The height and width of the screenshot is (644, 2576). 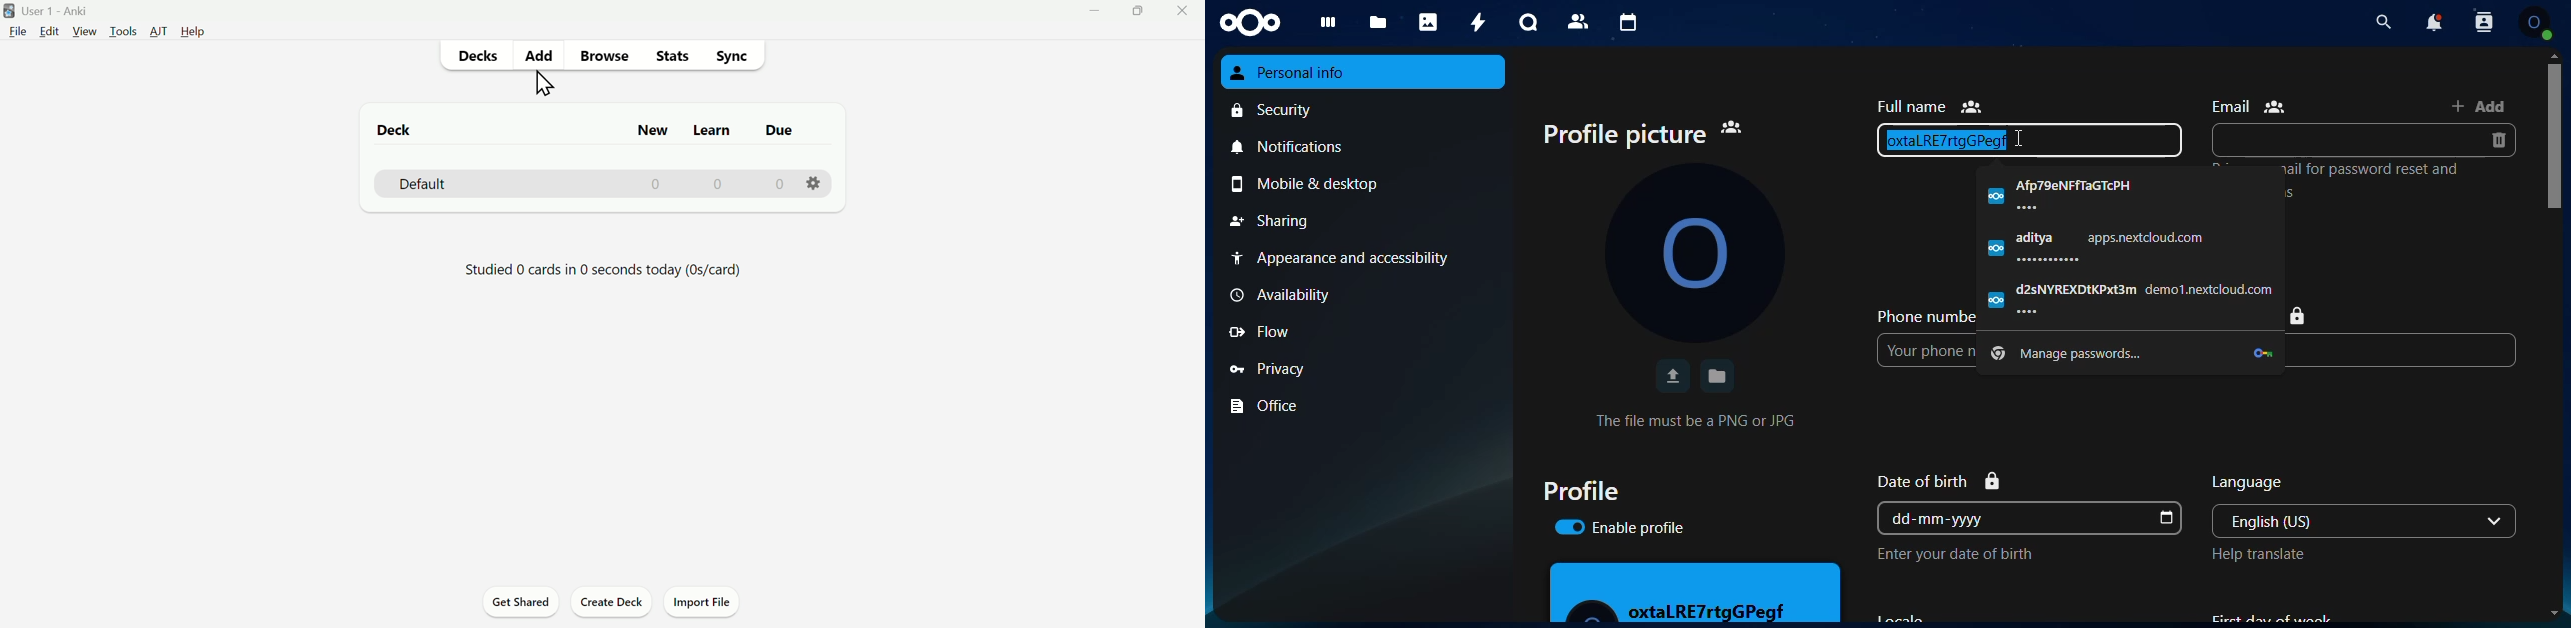 What do you see at coordinates (84, 31) in the screenshot?
I see `View` at bounding box center [84, 31].